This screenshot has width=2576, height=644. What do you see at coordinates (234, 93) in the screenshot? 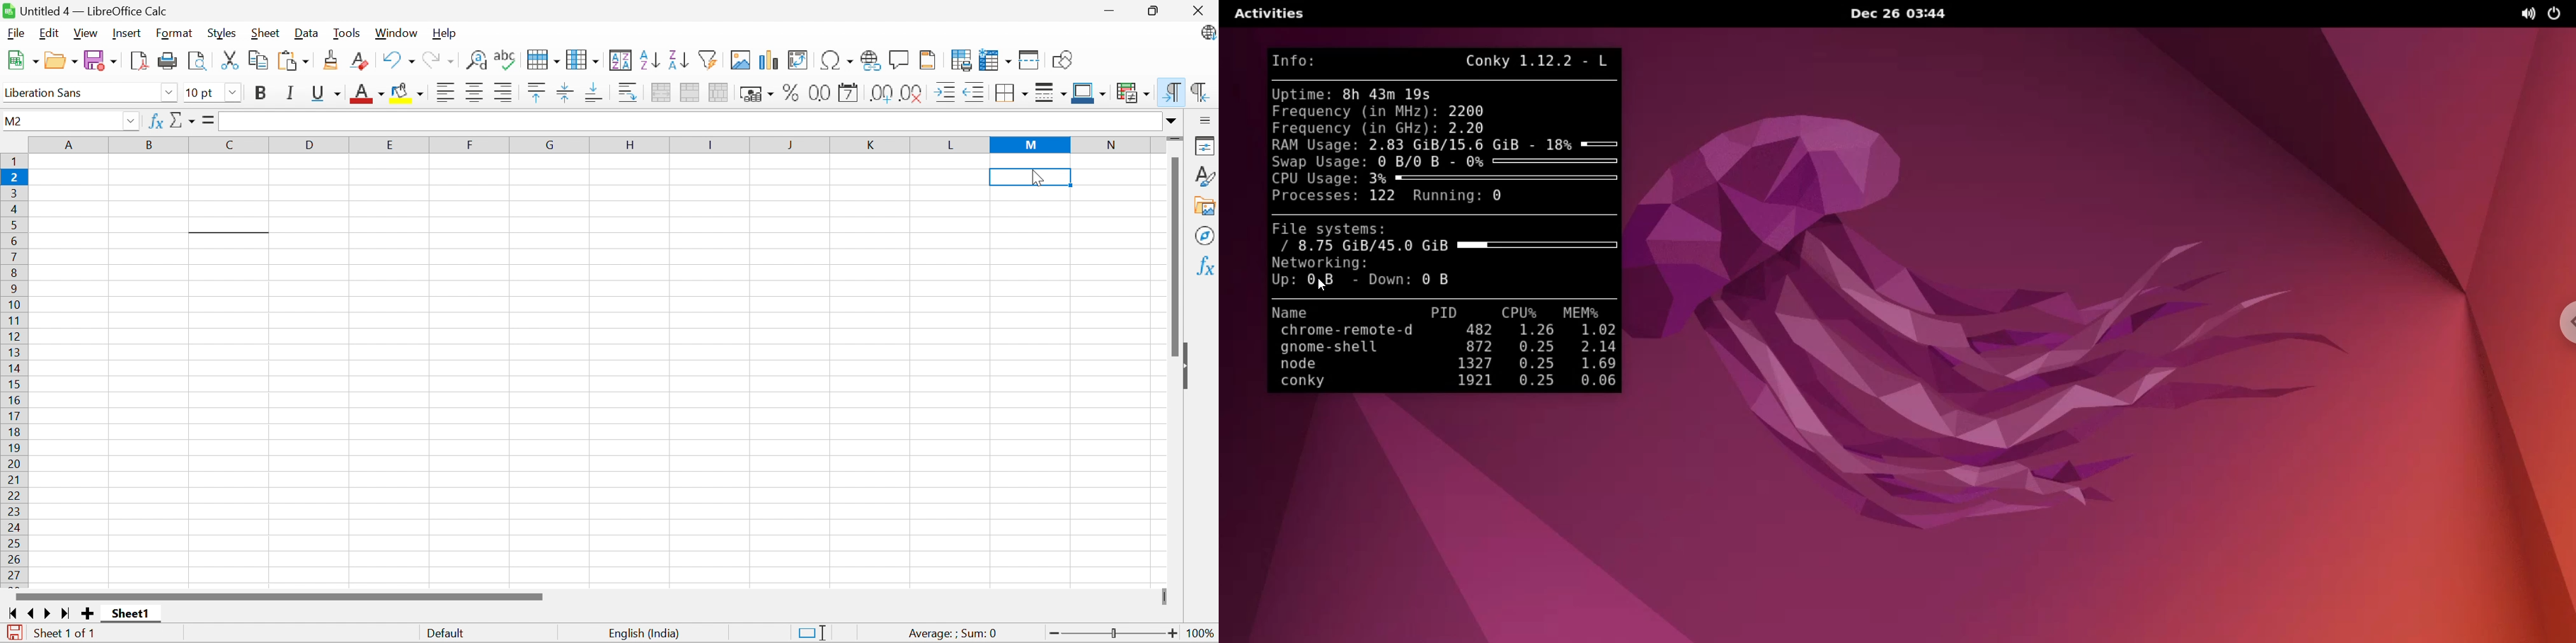
I see `Drop down` at bounding box center [234, 93].